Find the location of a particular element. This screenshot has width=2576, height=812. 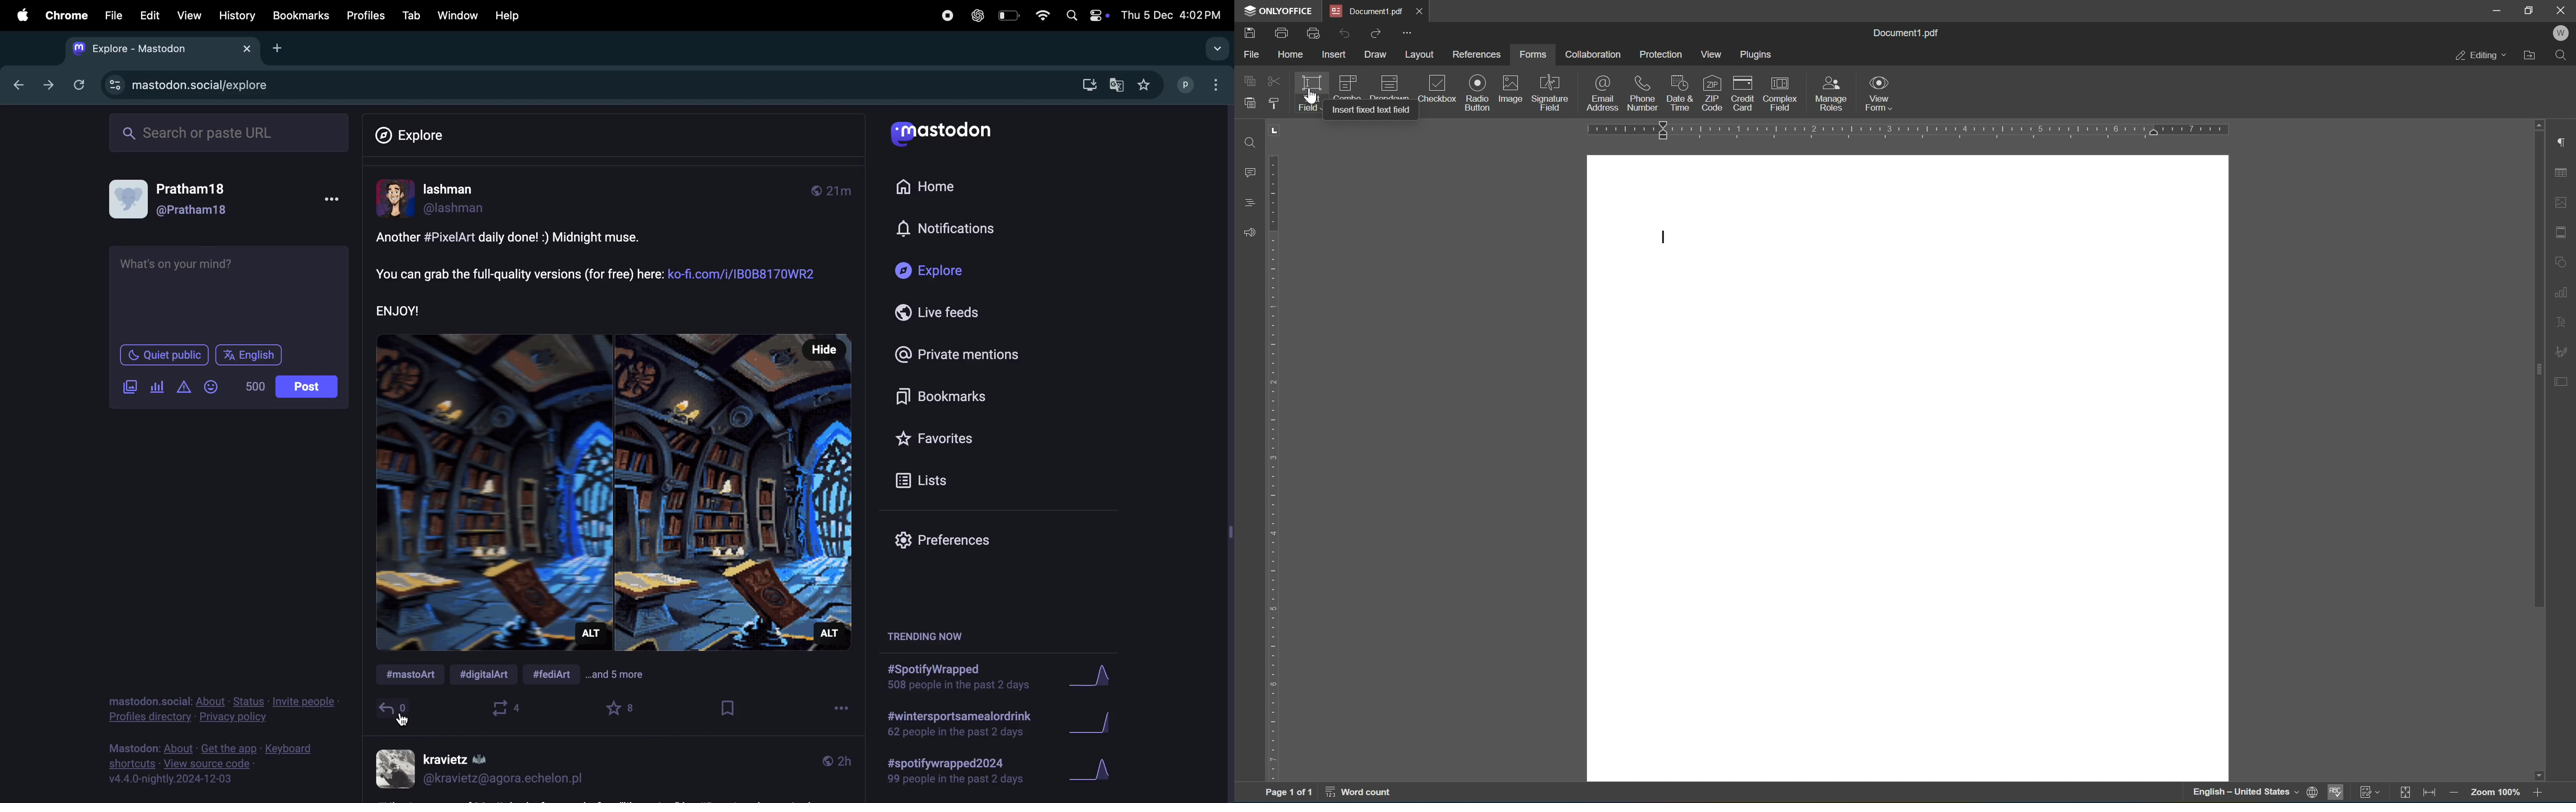

feedback and support is located at coordinates (1251, 234).